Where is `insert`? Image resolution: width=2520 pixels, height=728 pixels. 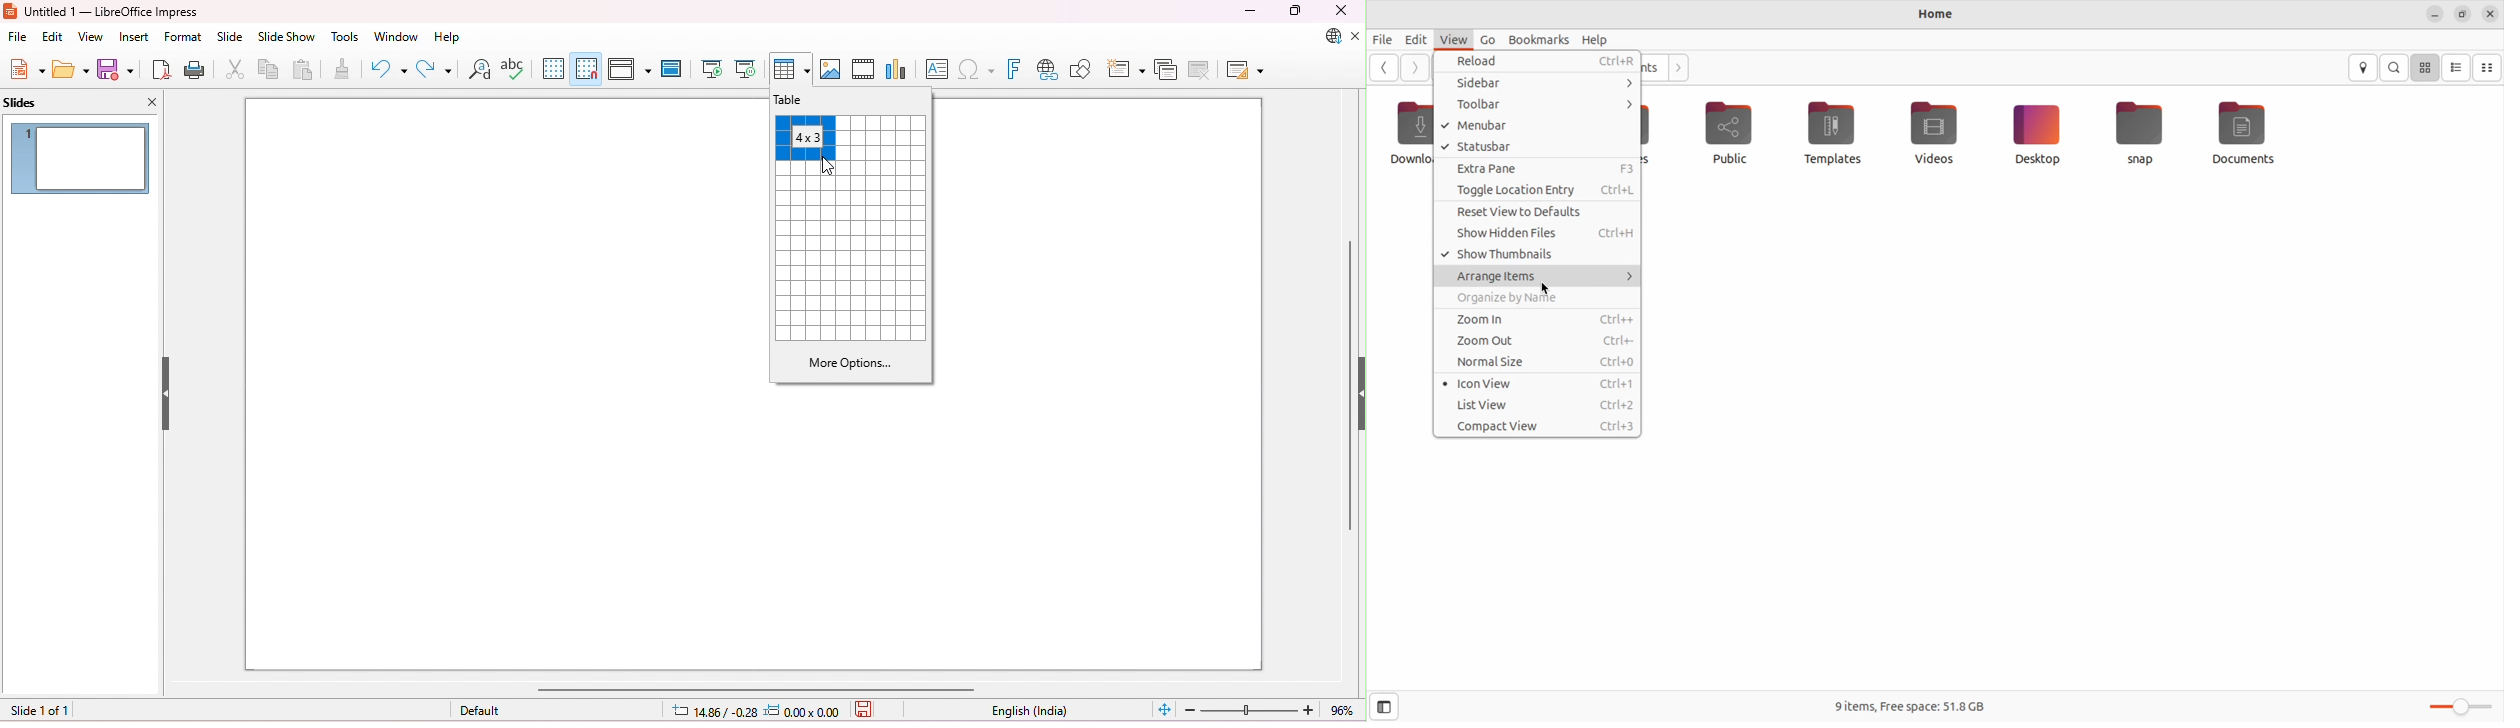 insert is located at coordinates (134, 37).